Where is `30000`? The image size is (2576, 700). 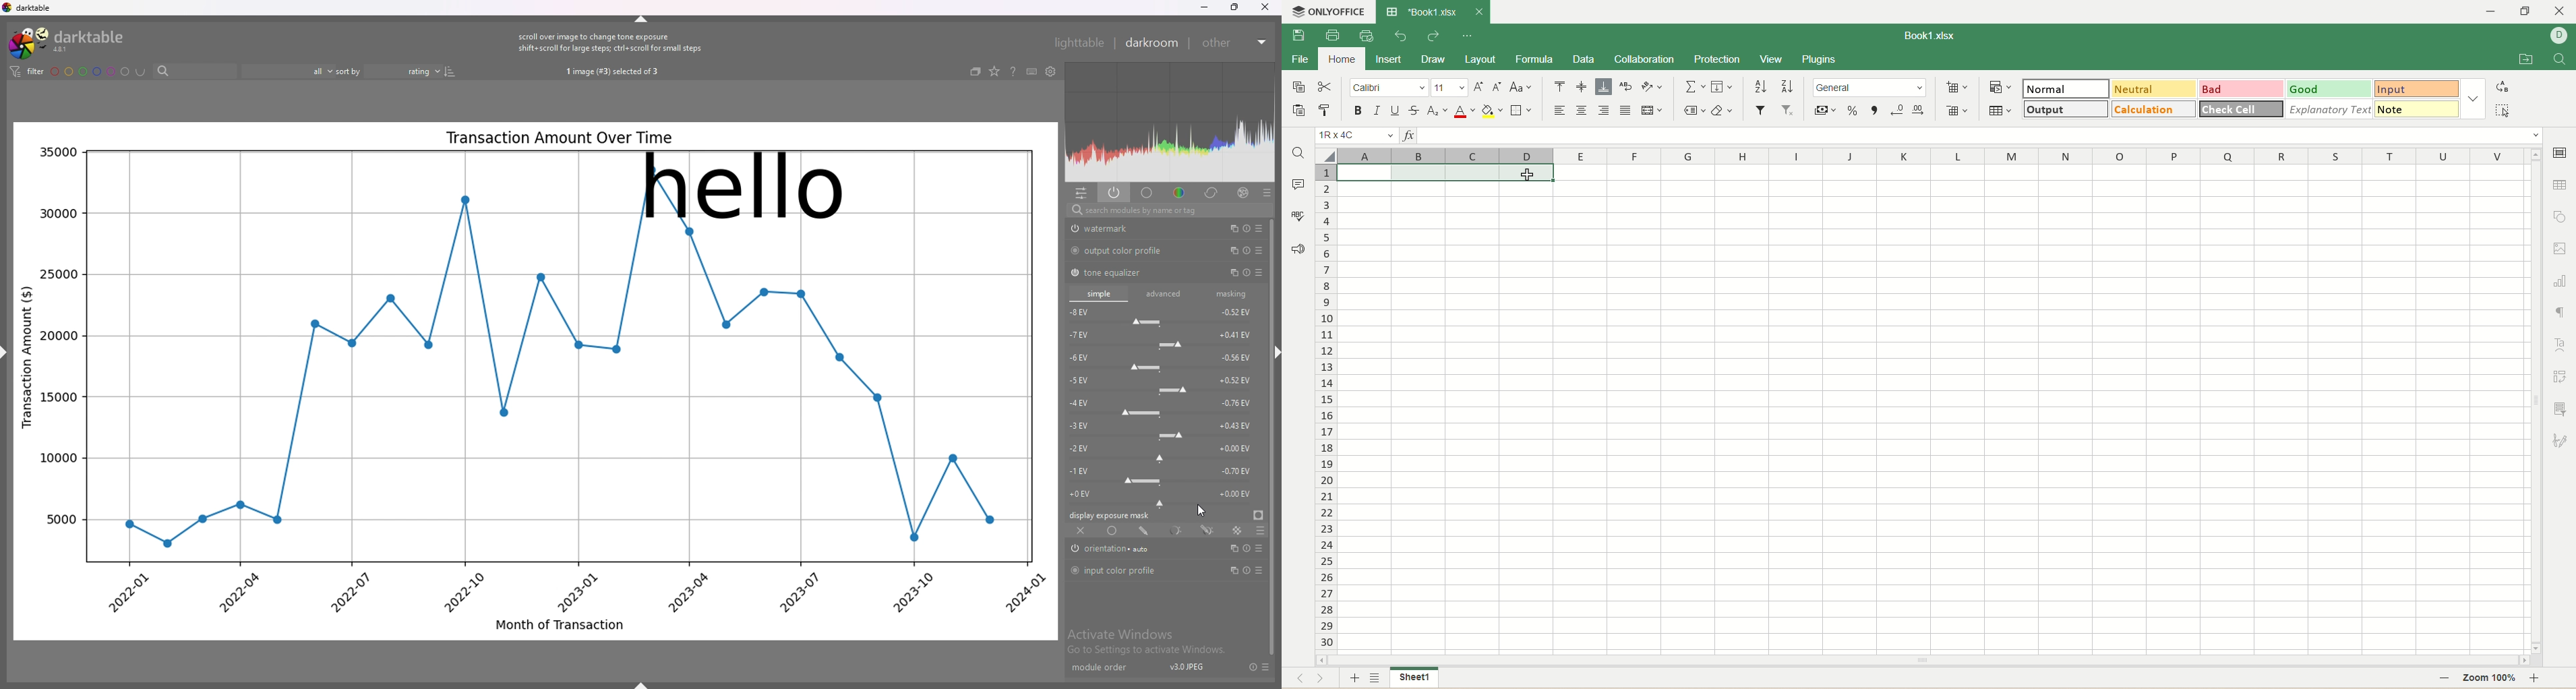 30000 is located at coordinates (56, 214).